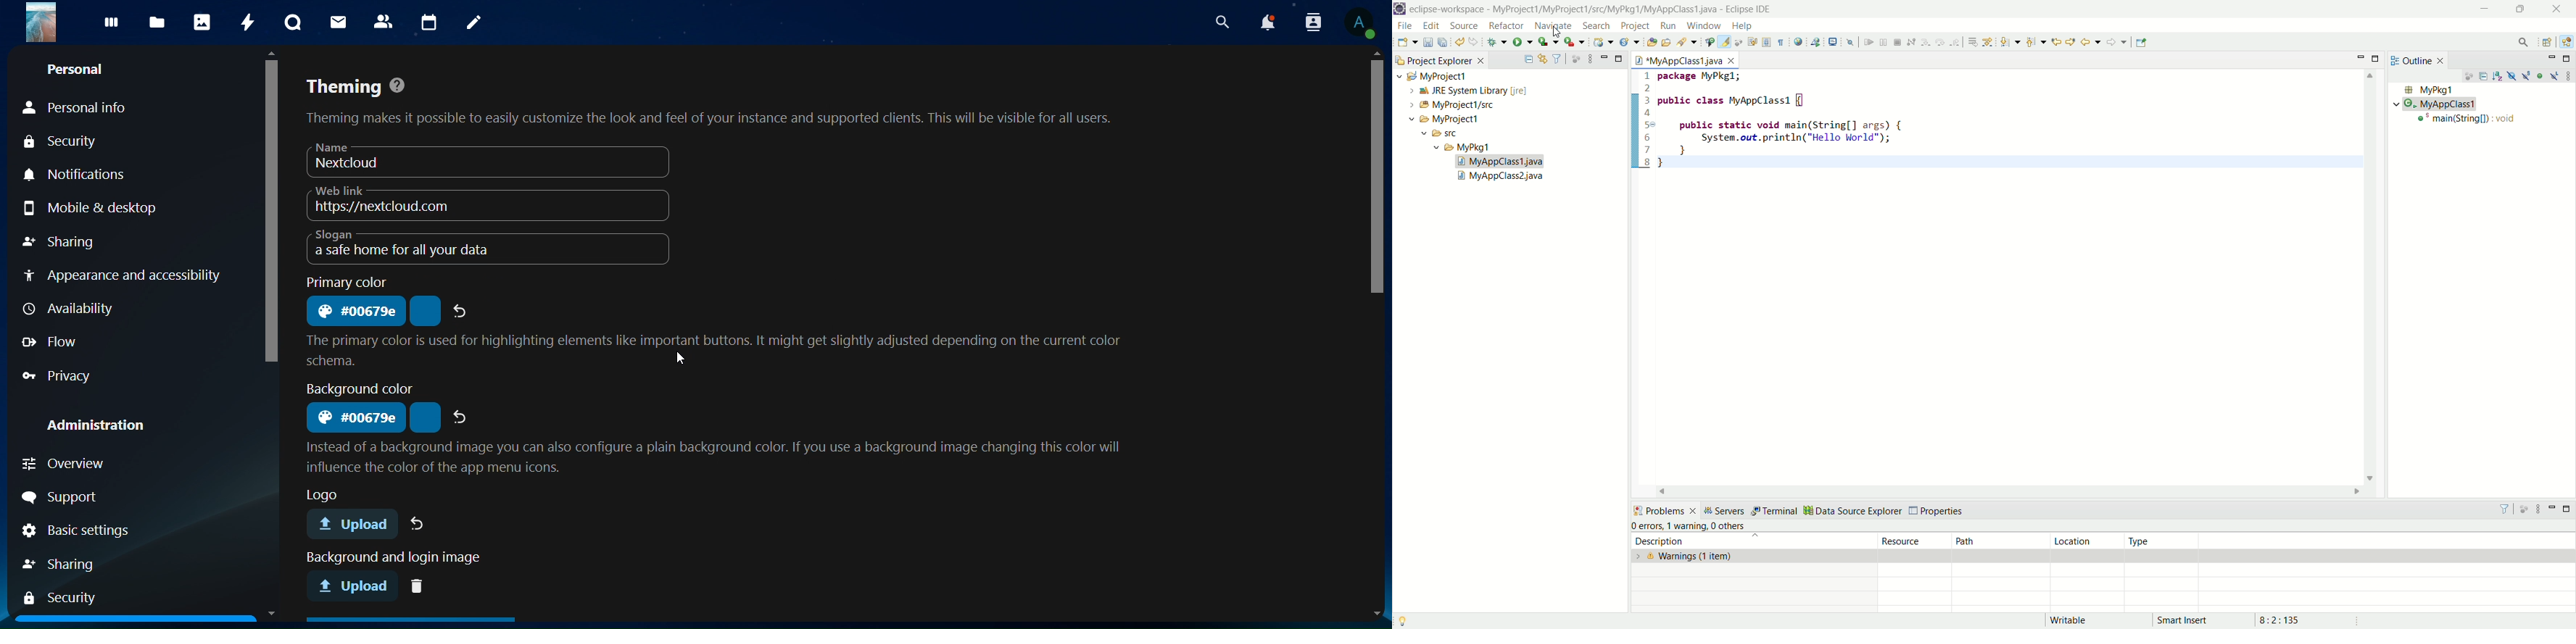 This screenshot has height=644, width=2576. Describe the element at coordinates (708, 349) in the screenshot. I see `text` at that location.